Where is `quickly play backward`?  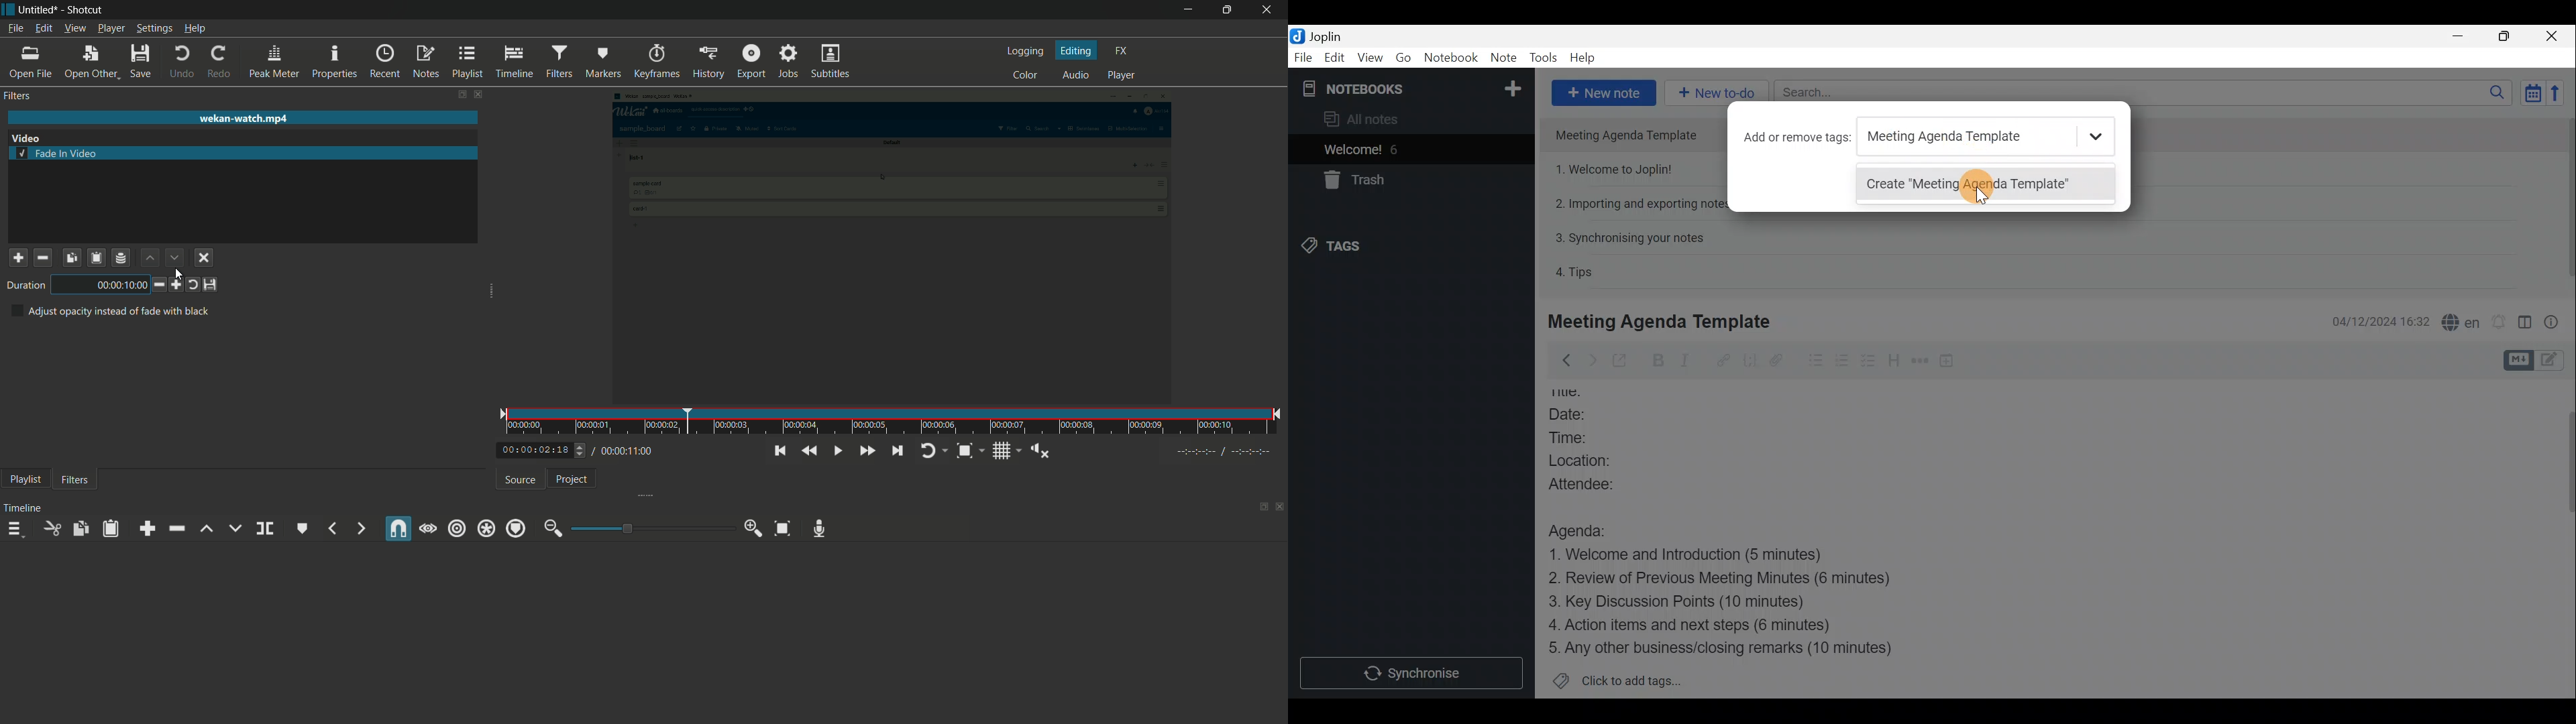
quickly play backward is located at coordinates (808, 450).